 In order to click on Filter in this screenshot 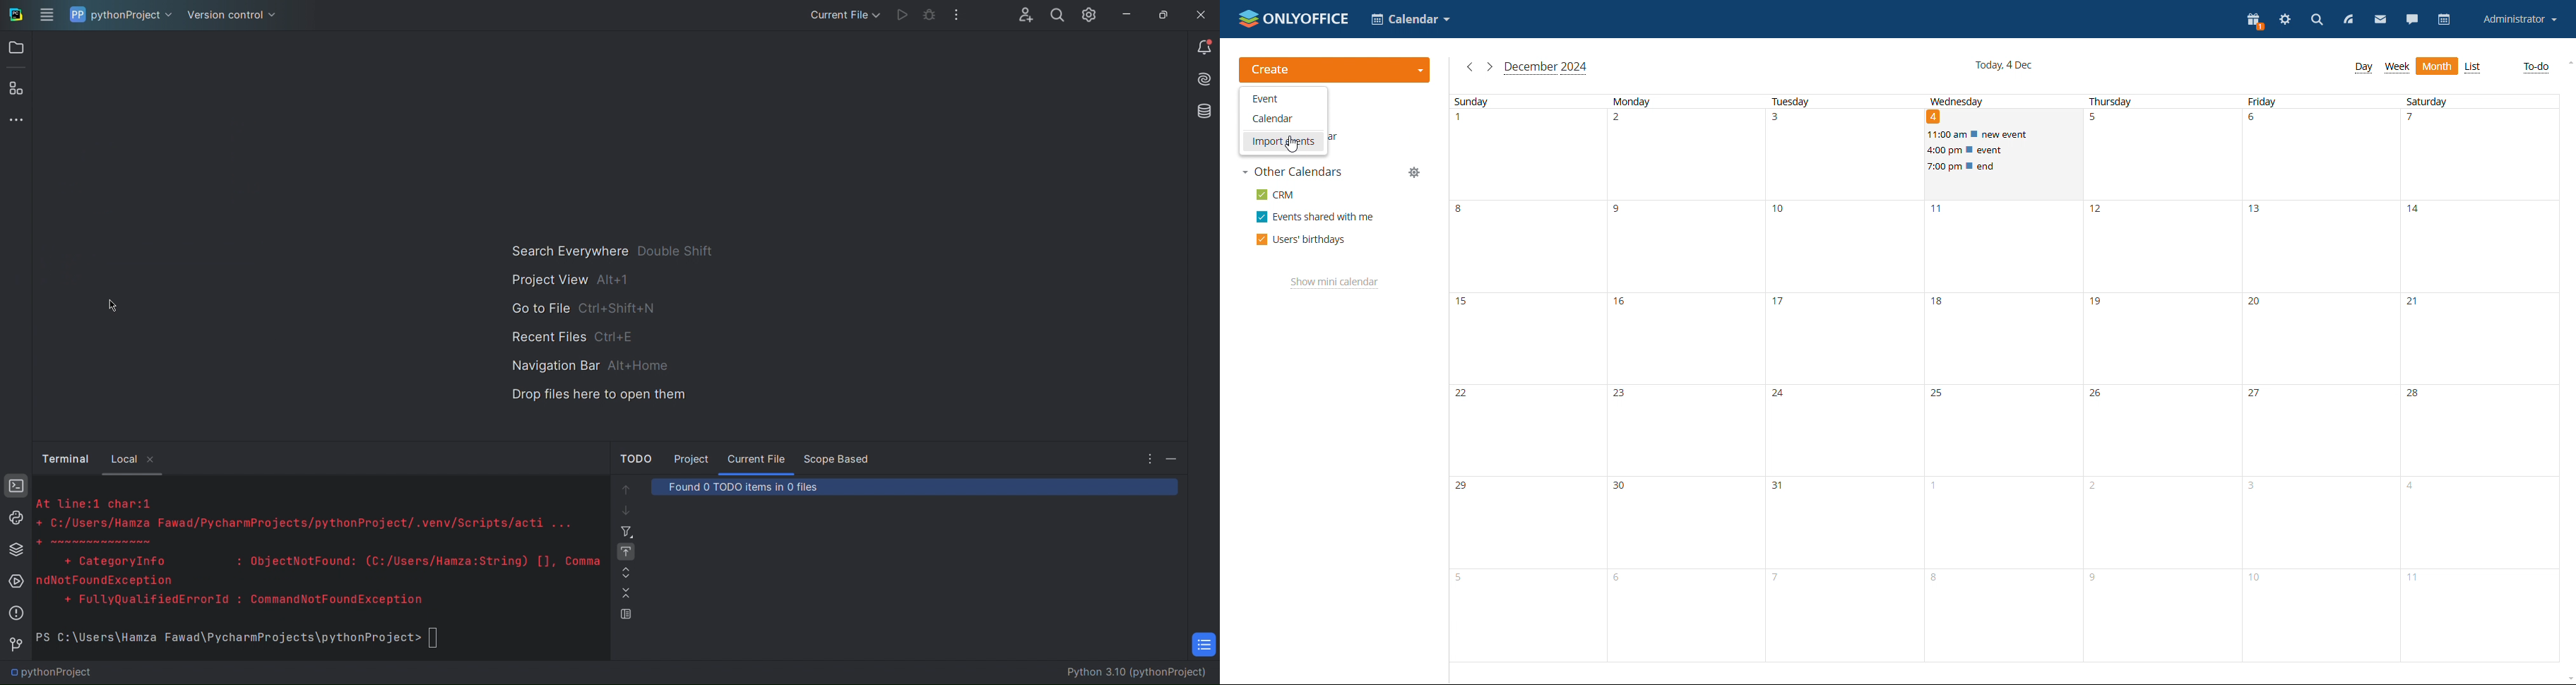, I will do `click(625, 530)`.